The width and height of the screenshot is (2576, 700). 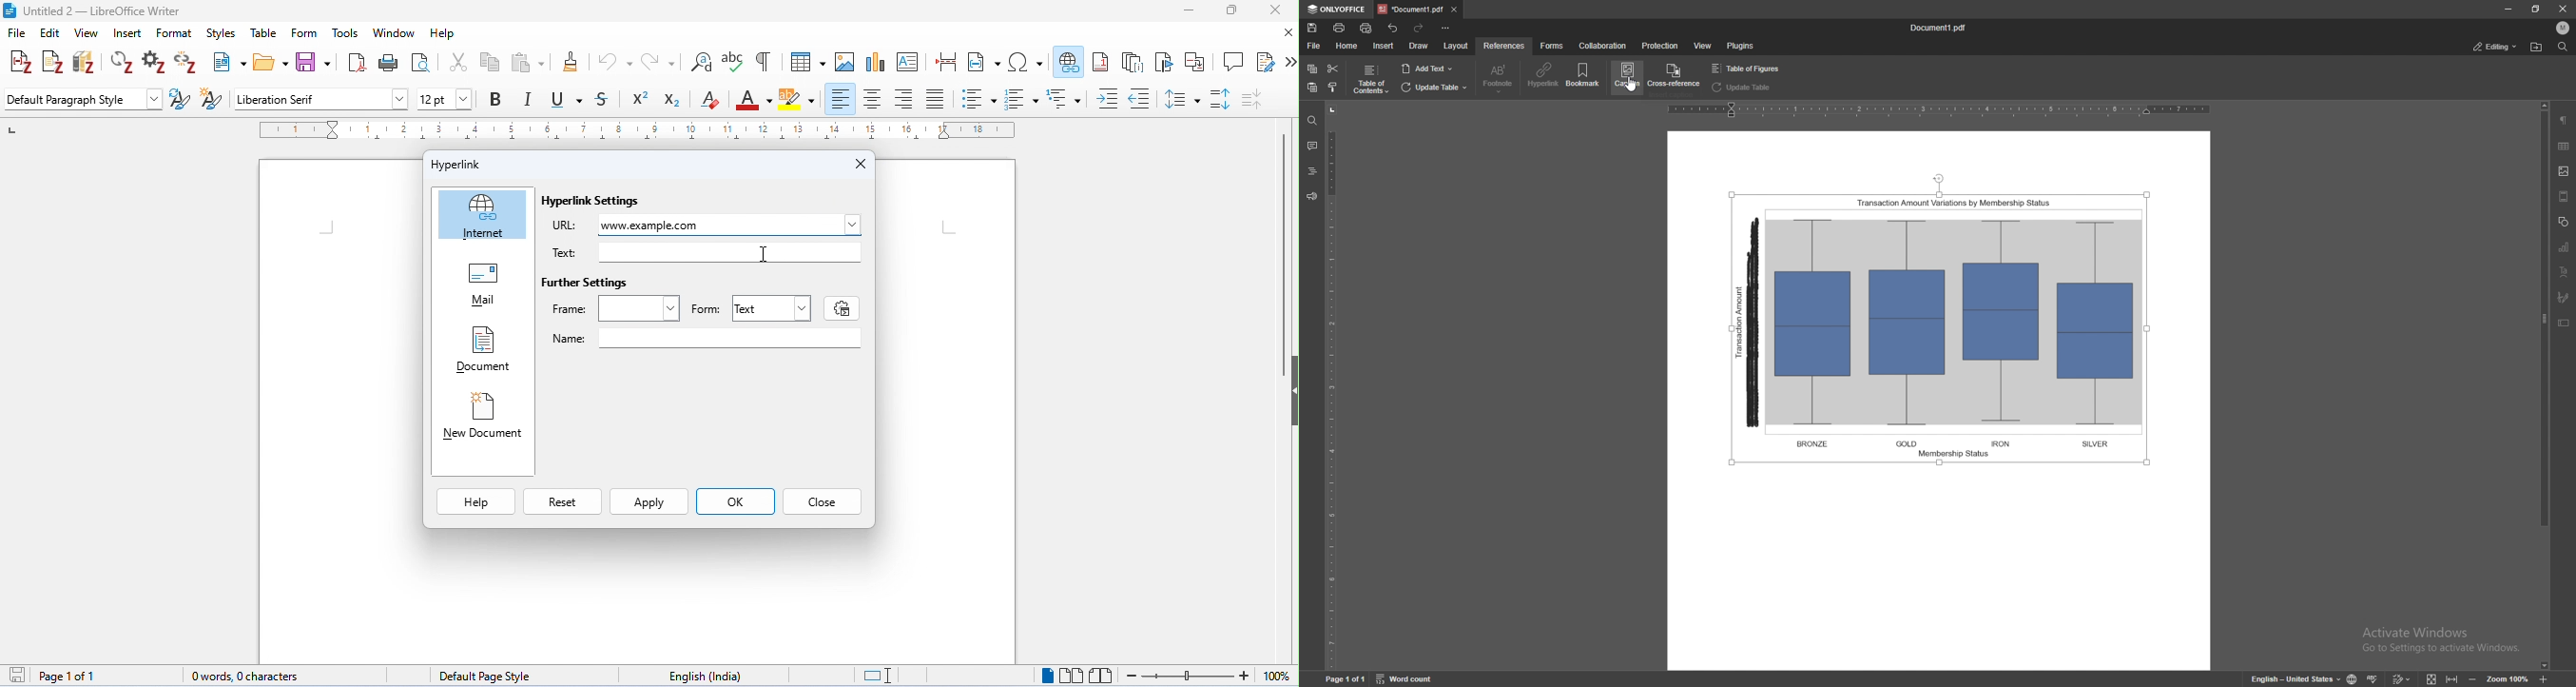 I want to click on protection, so click(x=1660, y=46).